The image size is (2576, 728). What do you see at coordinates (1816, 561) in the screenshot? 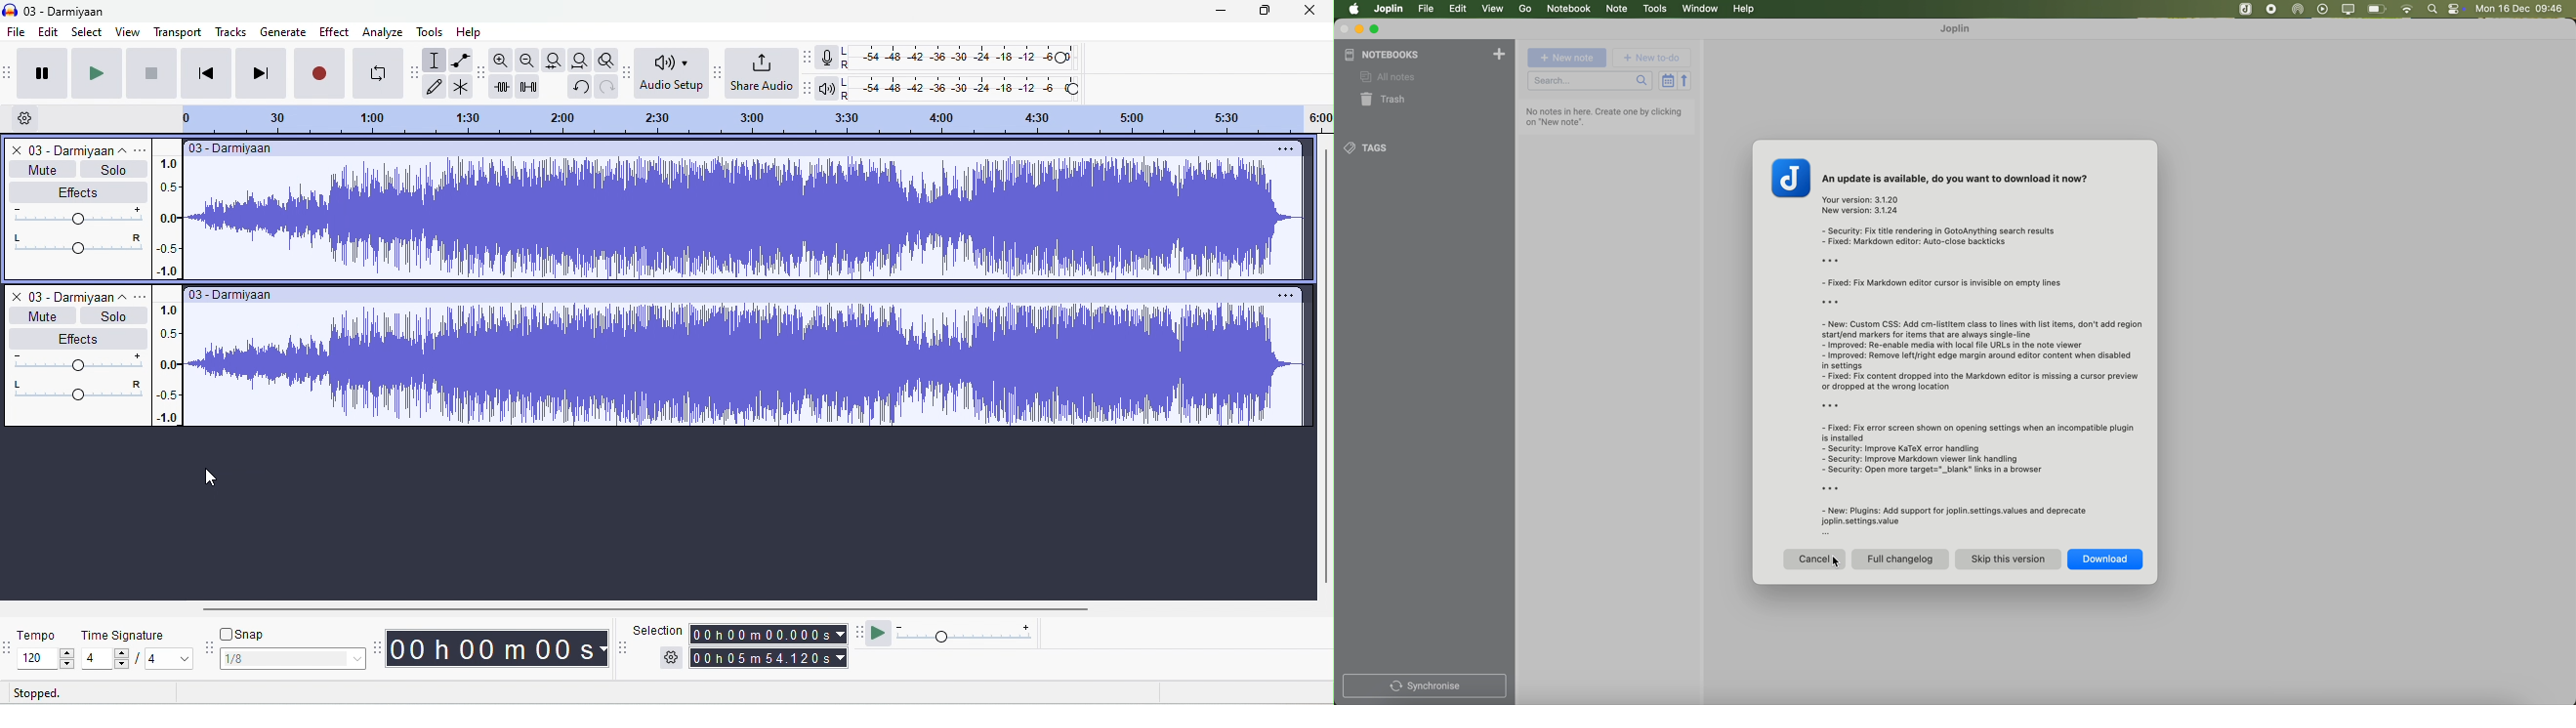
I see `click on cancel` at bounding box center [1816, 561].